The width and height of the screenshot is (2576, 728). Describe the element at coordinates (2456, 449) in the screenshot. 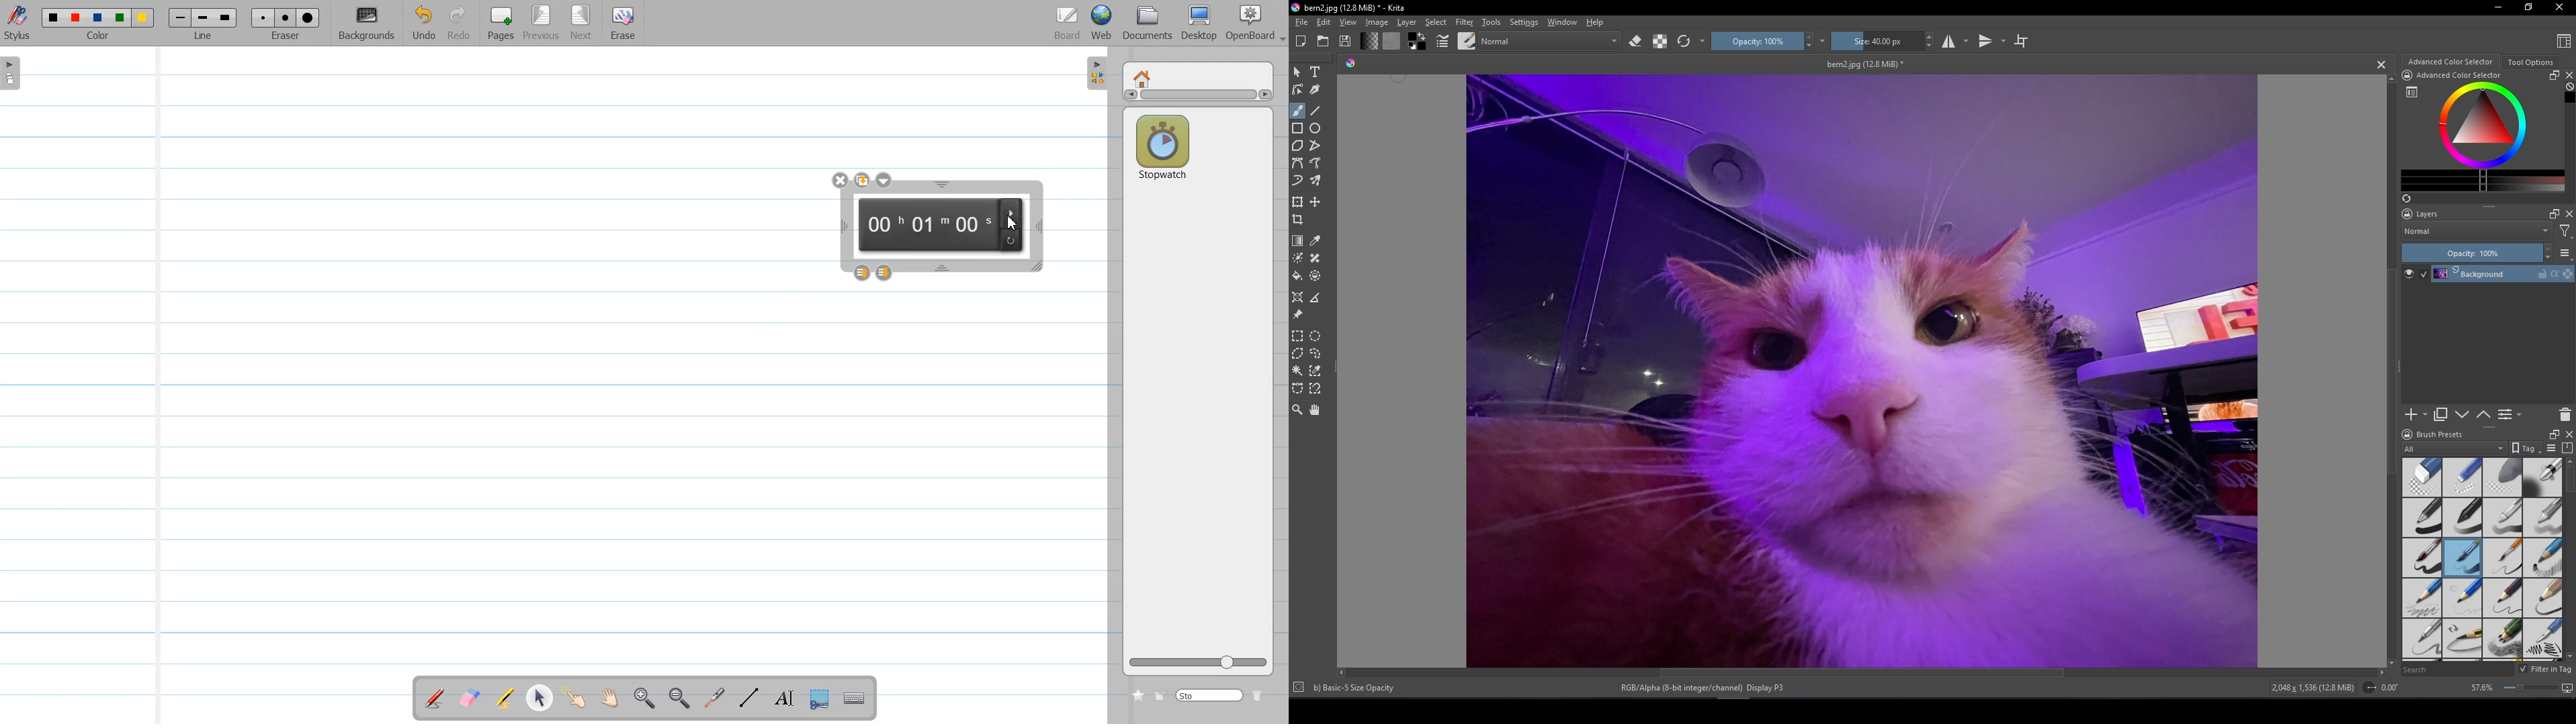

I see `Brush preset filter` at that location.